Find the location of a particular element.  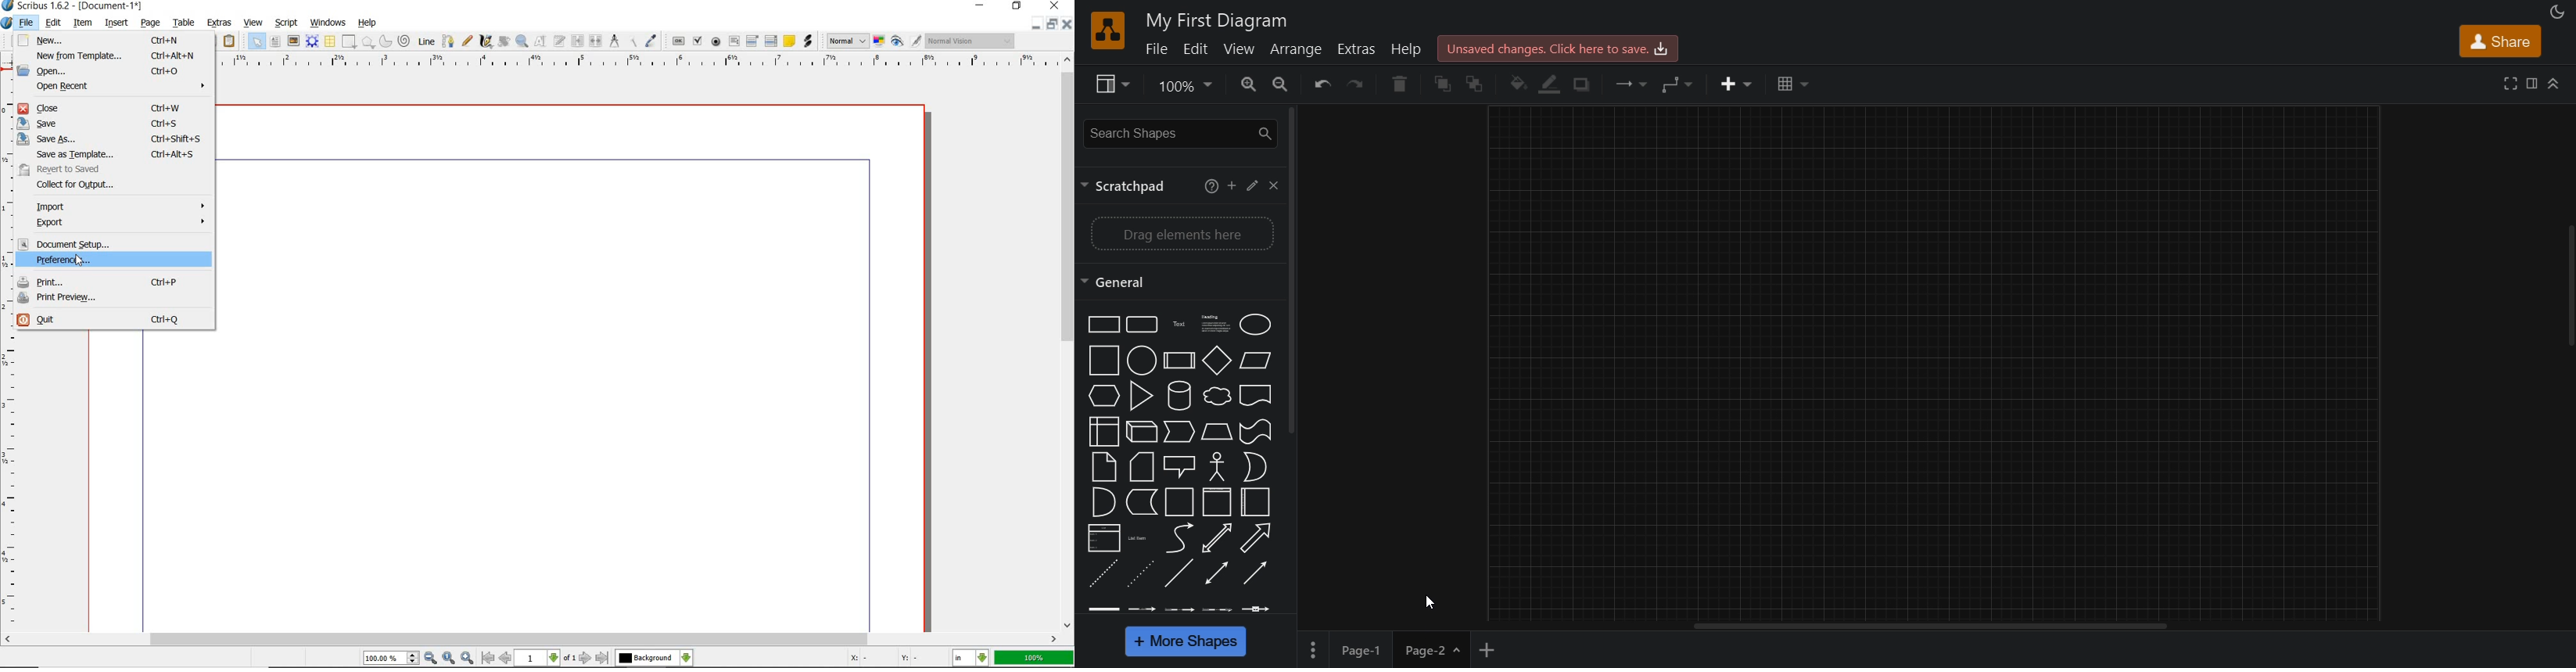

arrange is located at coordinates (1304, 49).